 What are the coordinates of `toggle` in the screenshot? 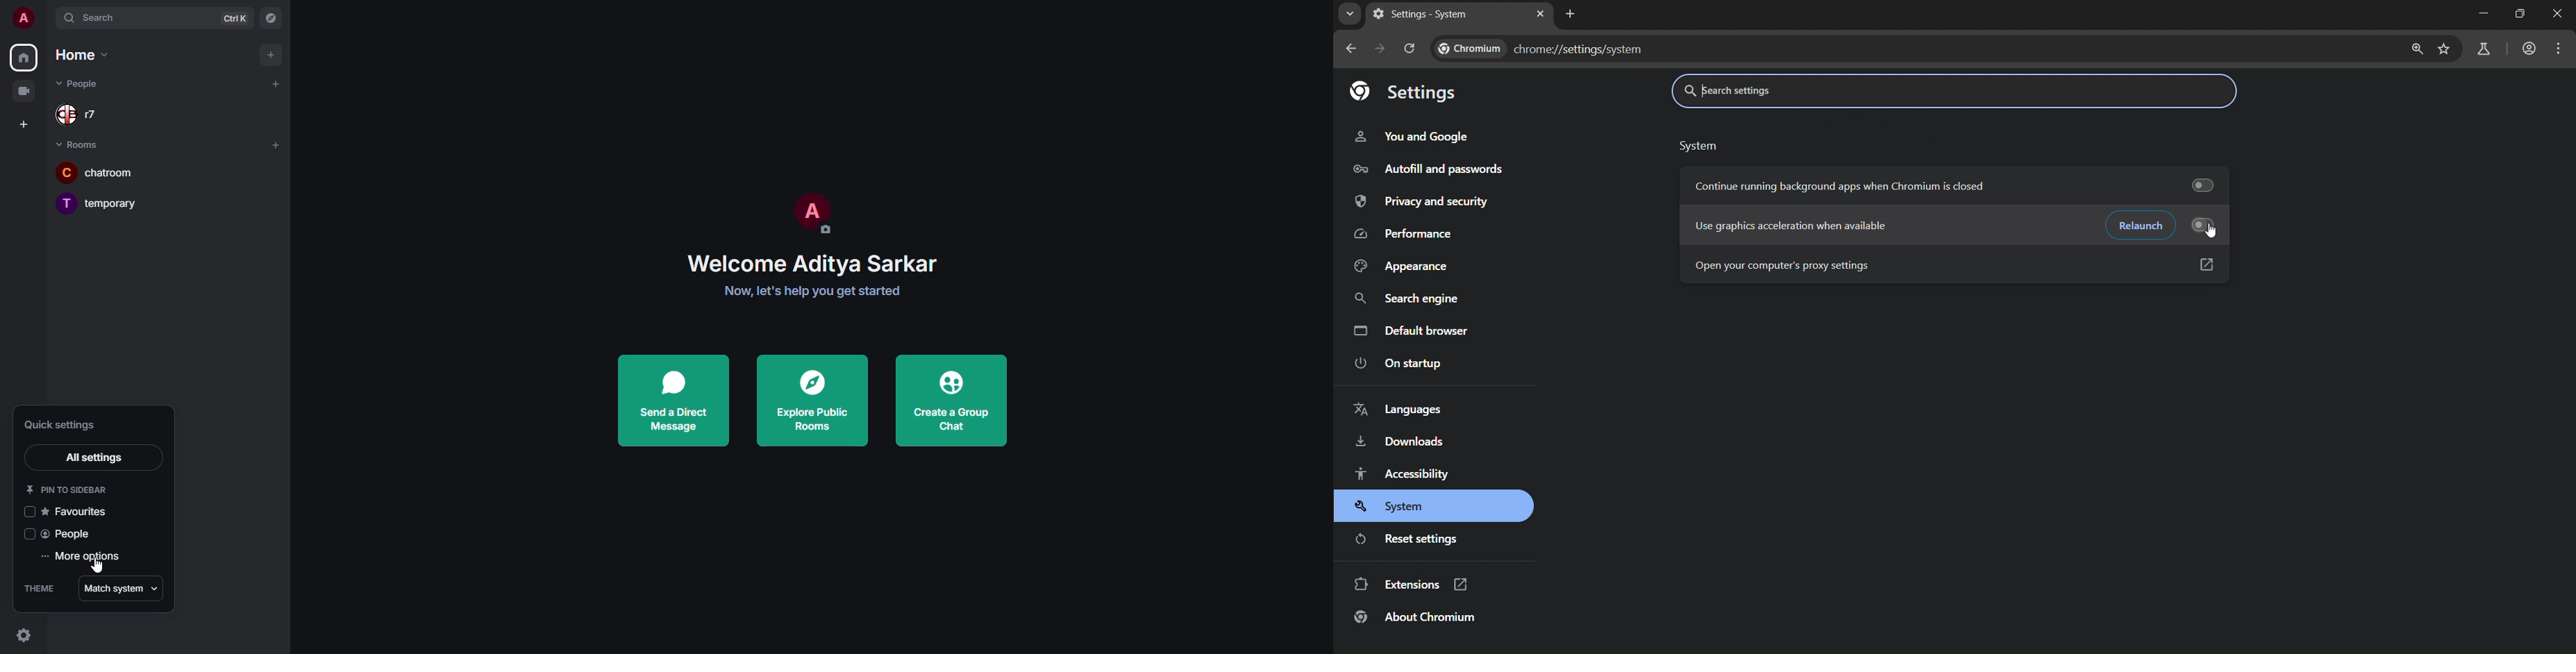 It's located at (2213, 225).